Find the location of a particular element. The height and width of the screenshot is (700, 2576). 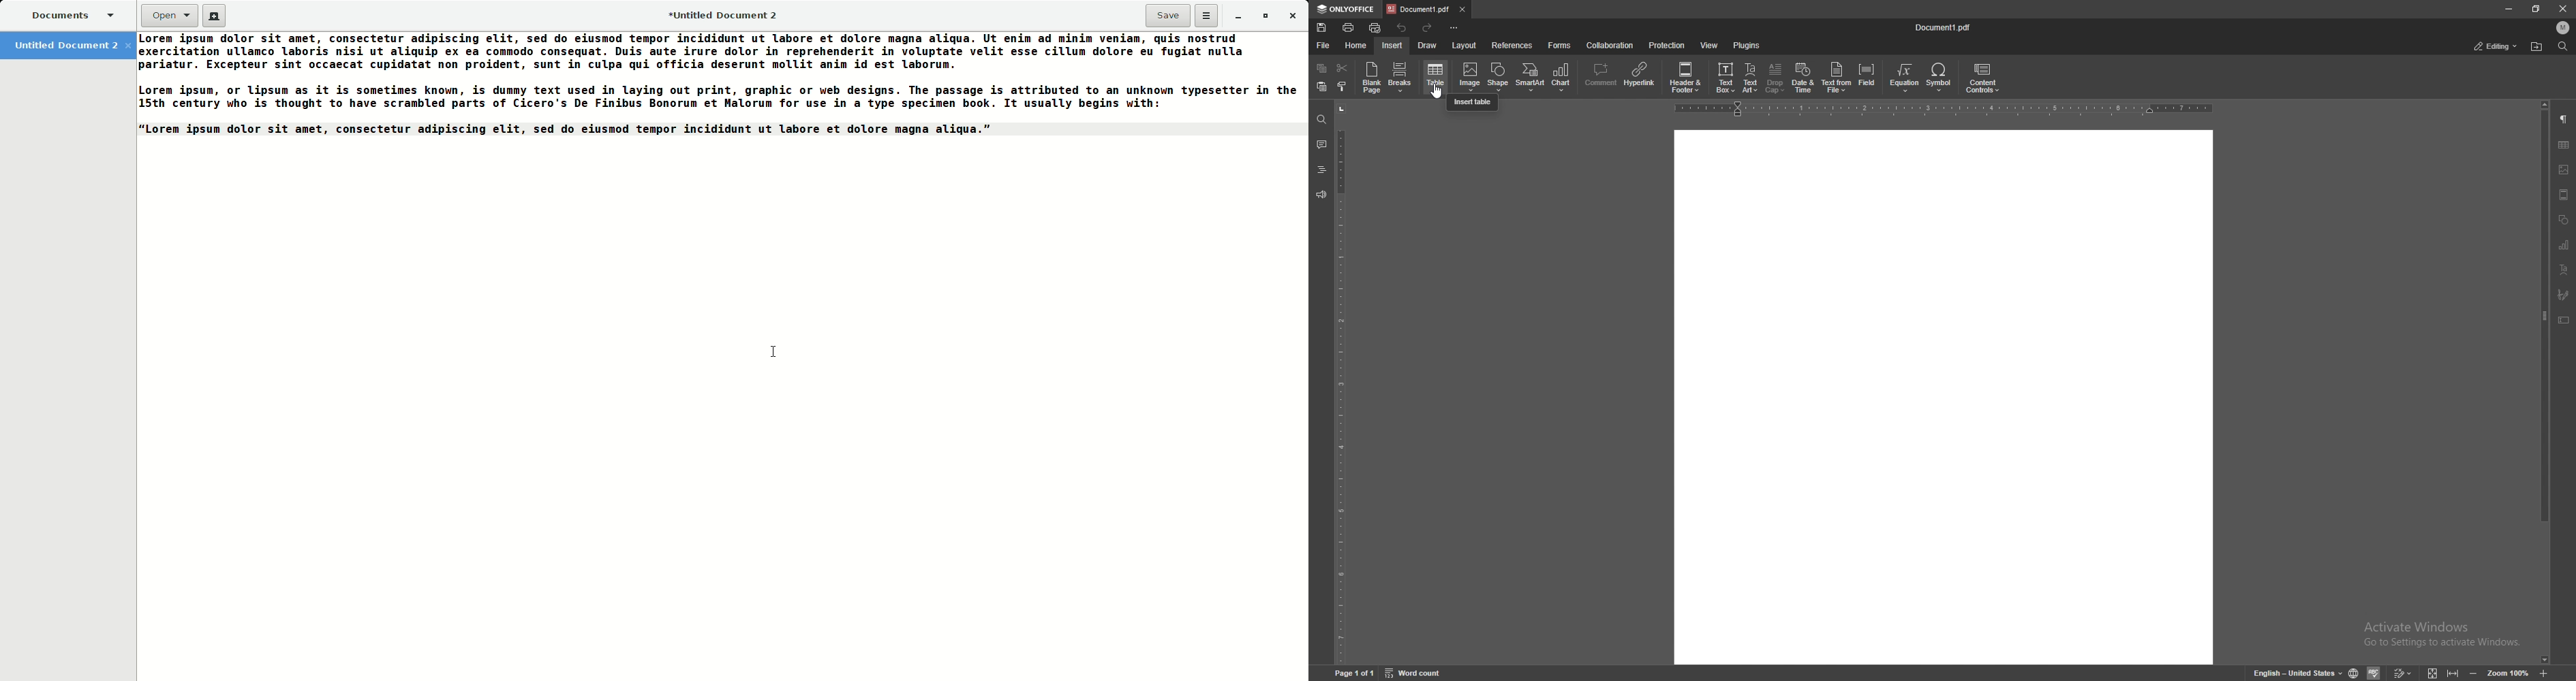

tab is located at coordinates (1419, 9).